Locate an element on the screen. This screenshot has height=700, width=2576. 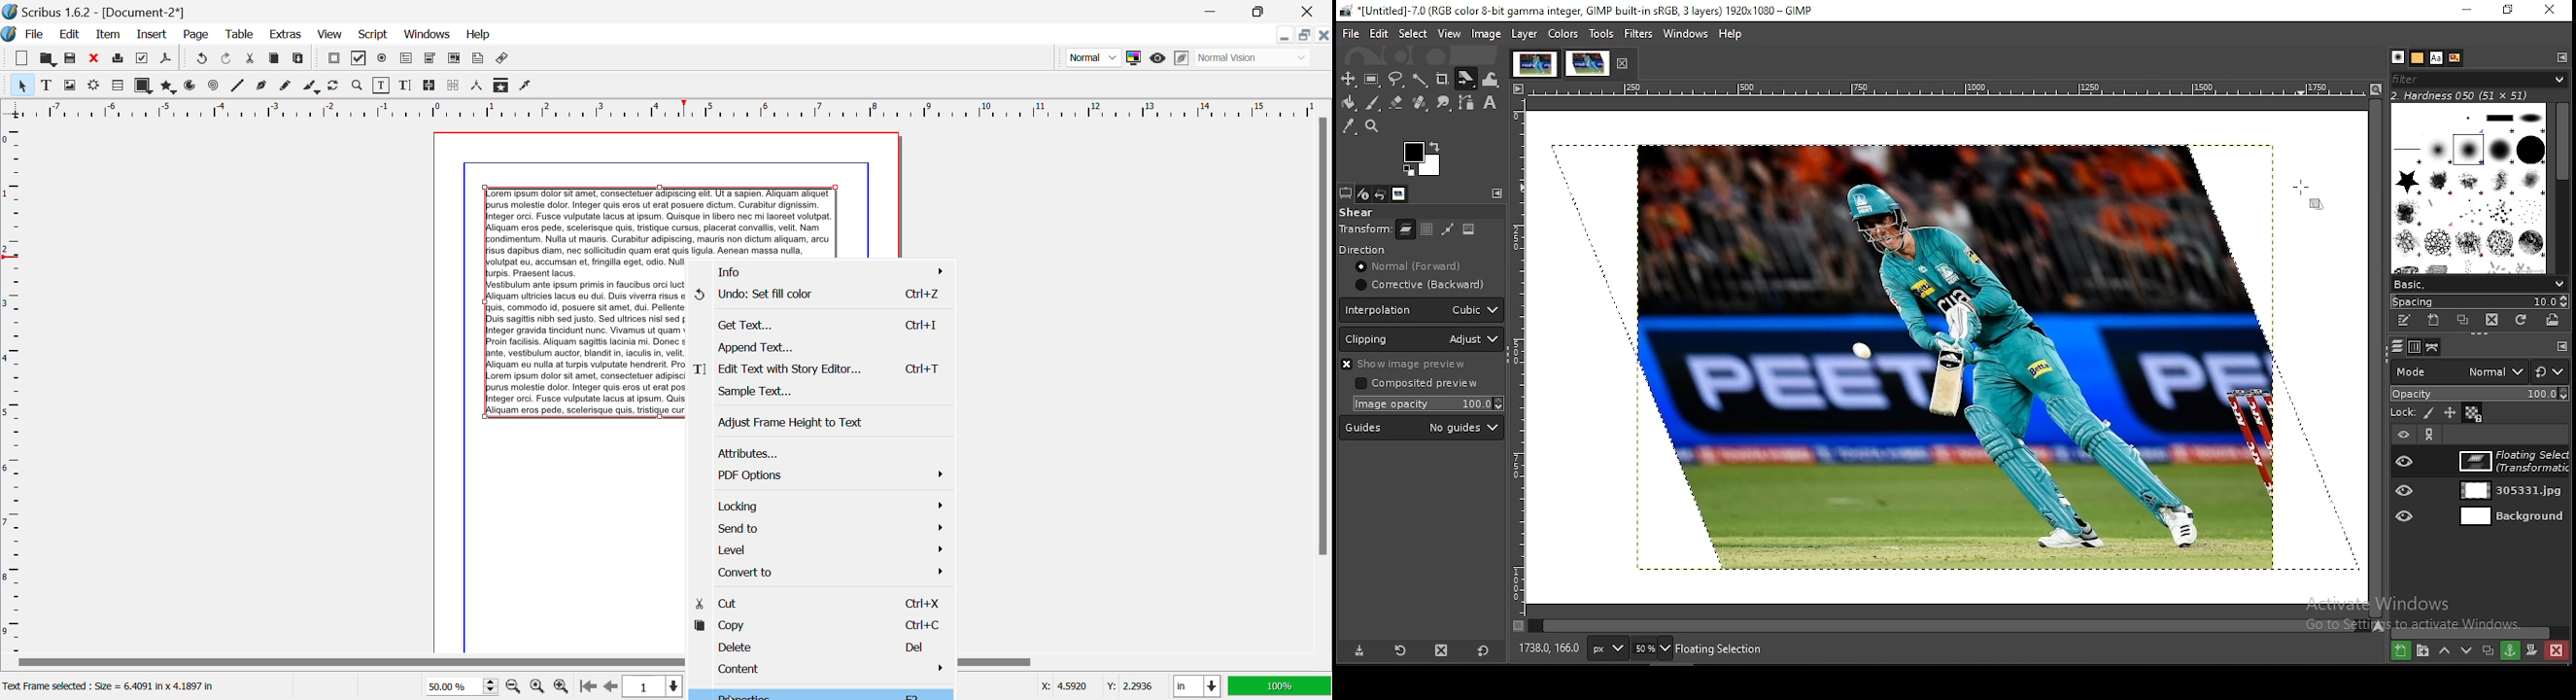
Copy is located at coordinates (818, 624).